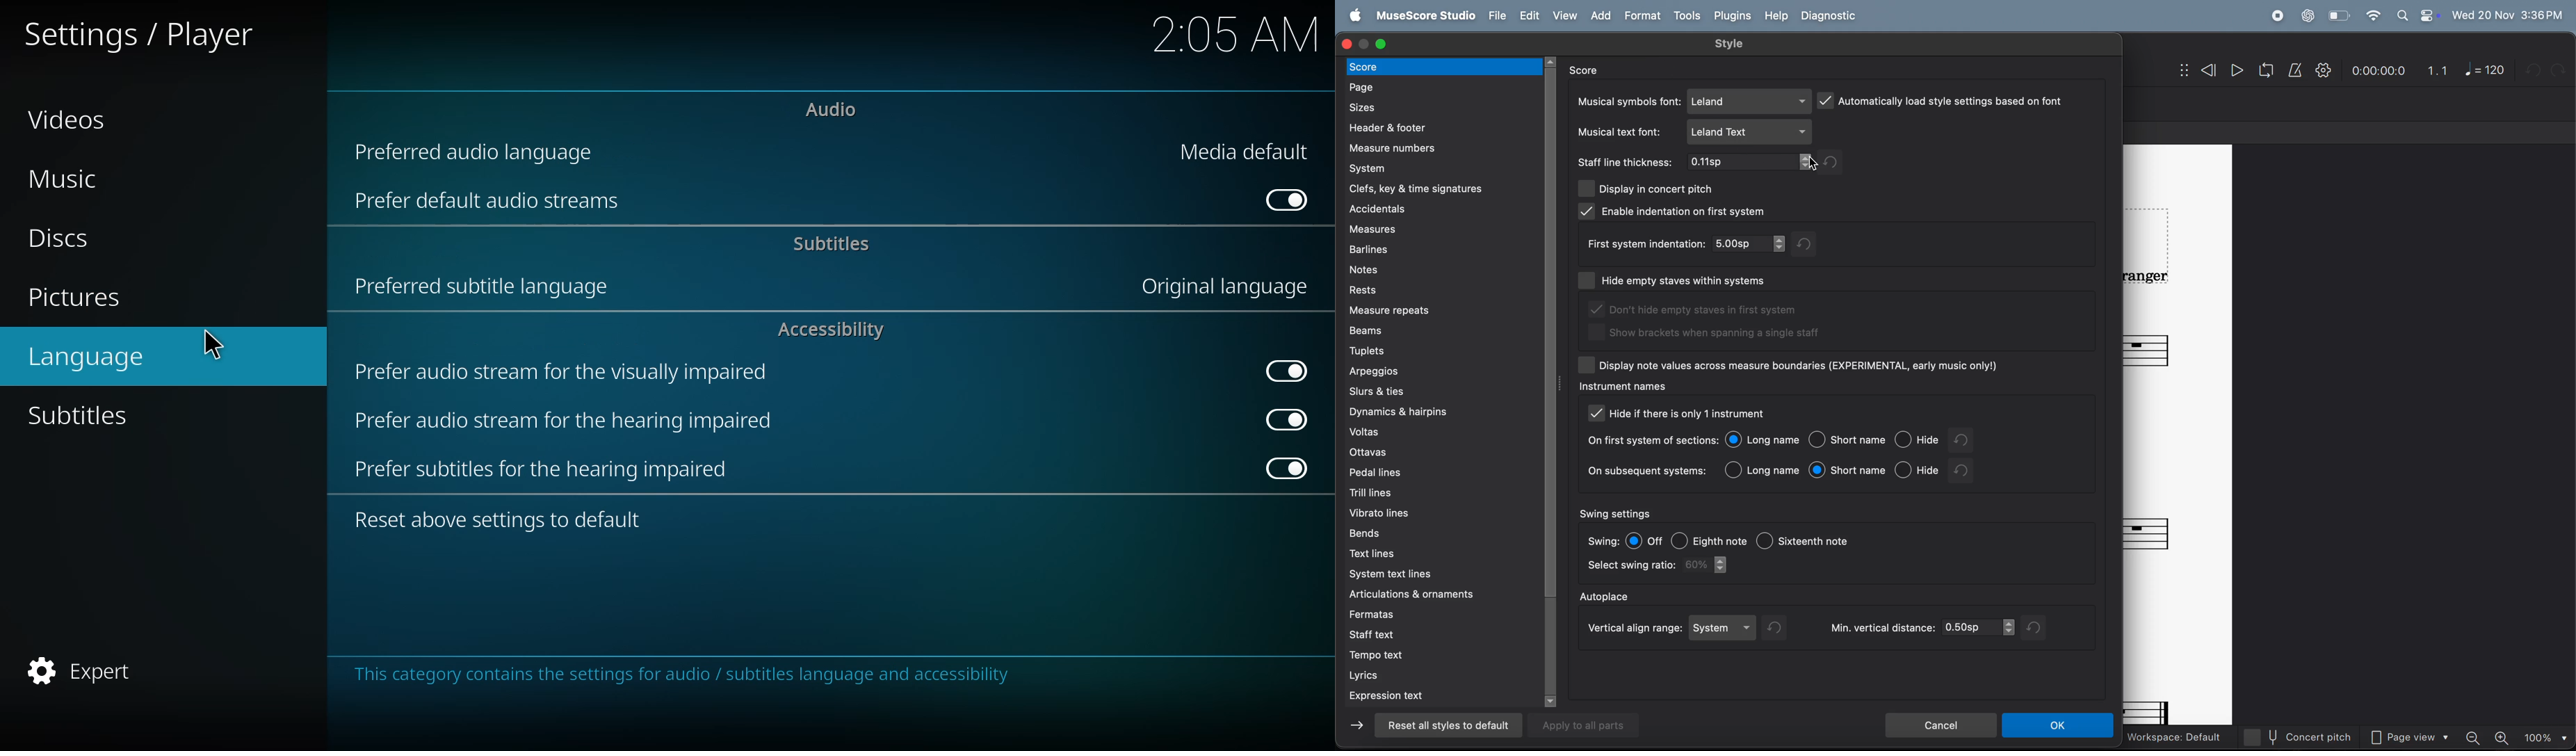 Image resolution: width=2576 pixels, height=756 pixels. What do you see at coordinates (1442, 290) in the screenshot?
I see `rests` at bounding box center [1442, 290].